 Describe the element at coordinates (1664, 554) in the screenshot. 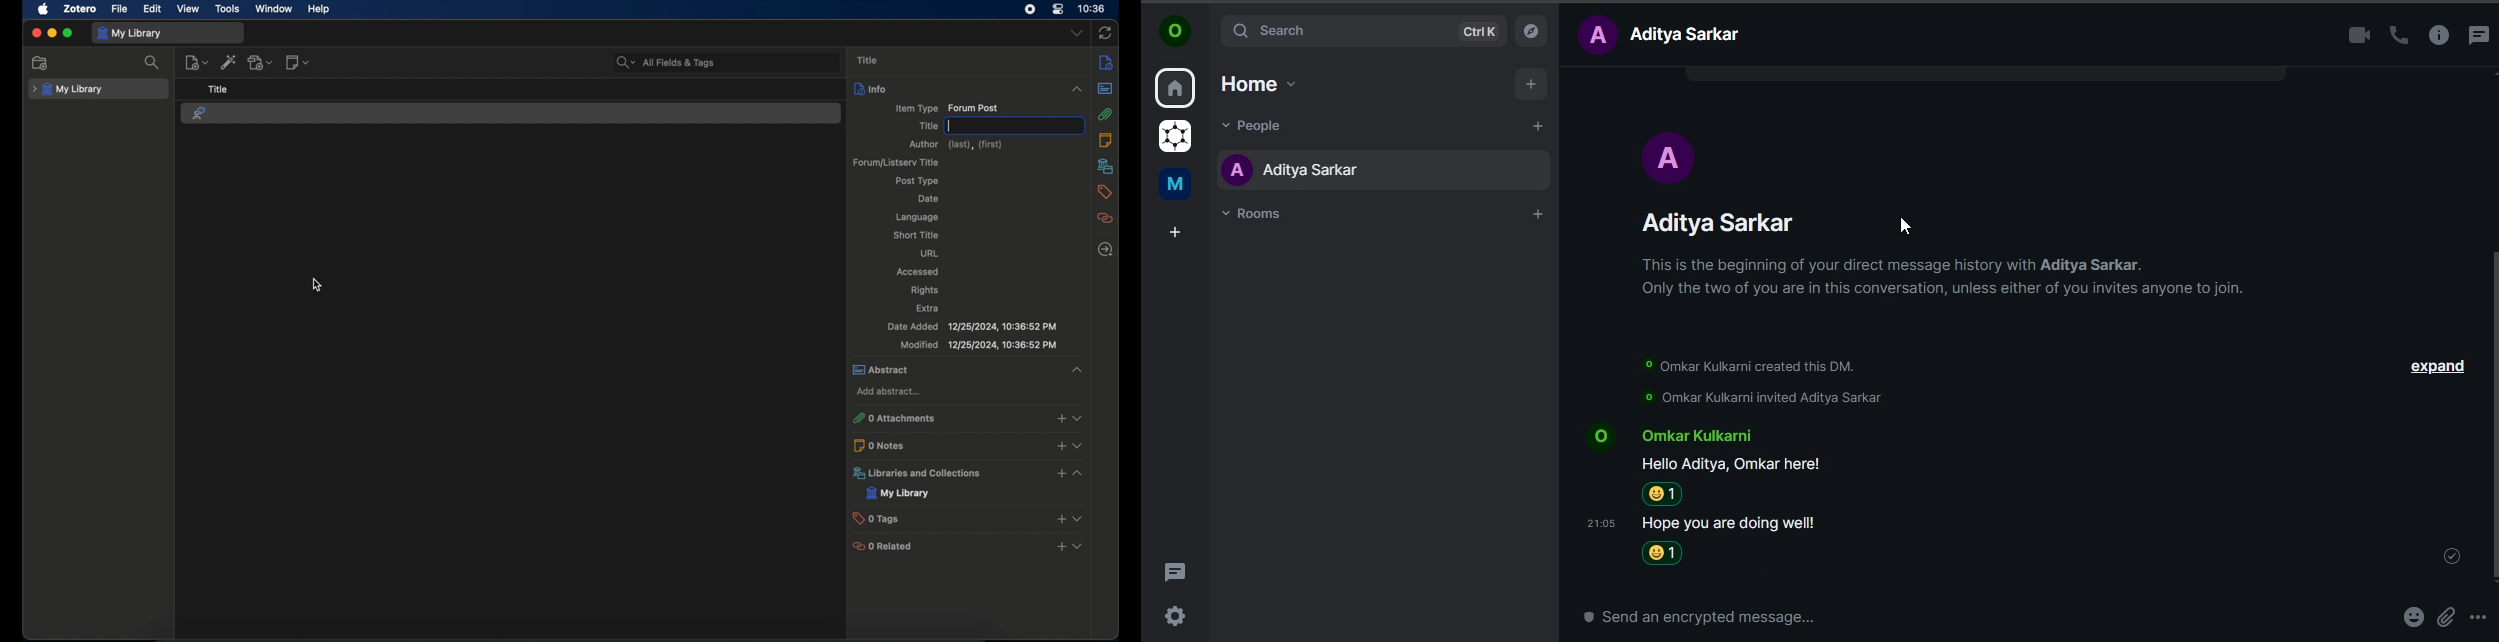

I see `Grinning emoji` at that location.